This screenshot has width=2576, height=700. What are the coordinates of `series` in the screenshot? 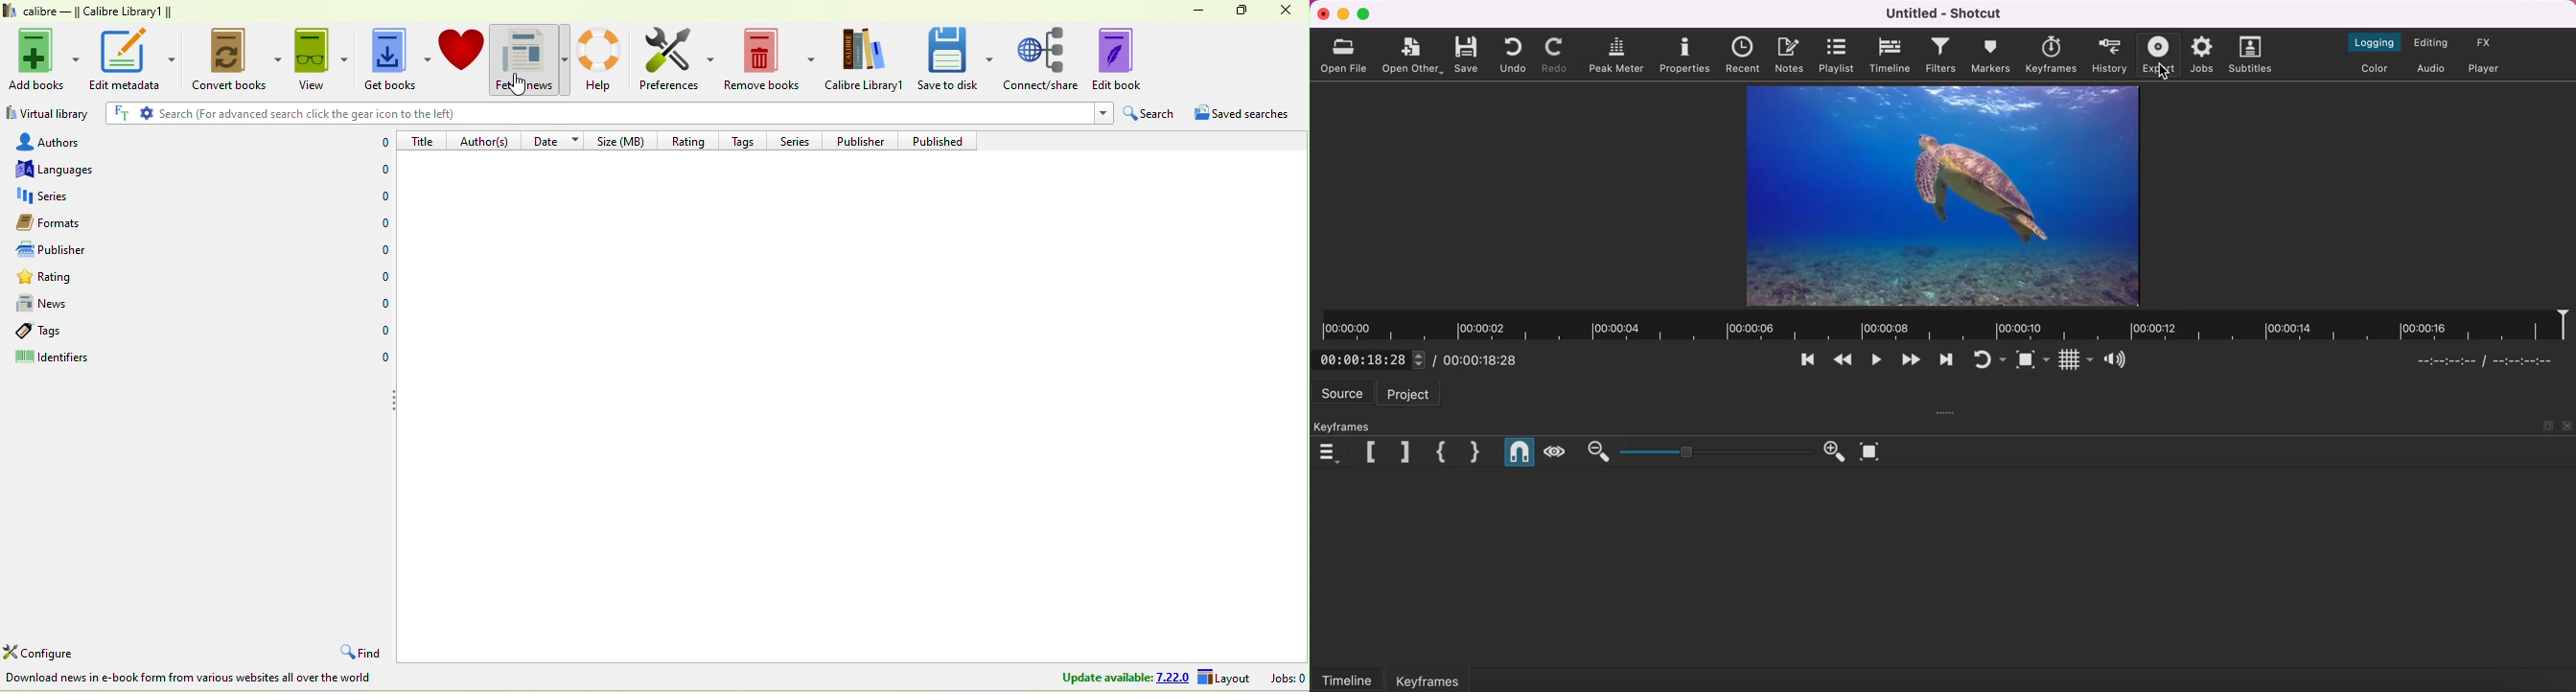 It's located at (797, 141).